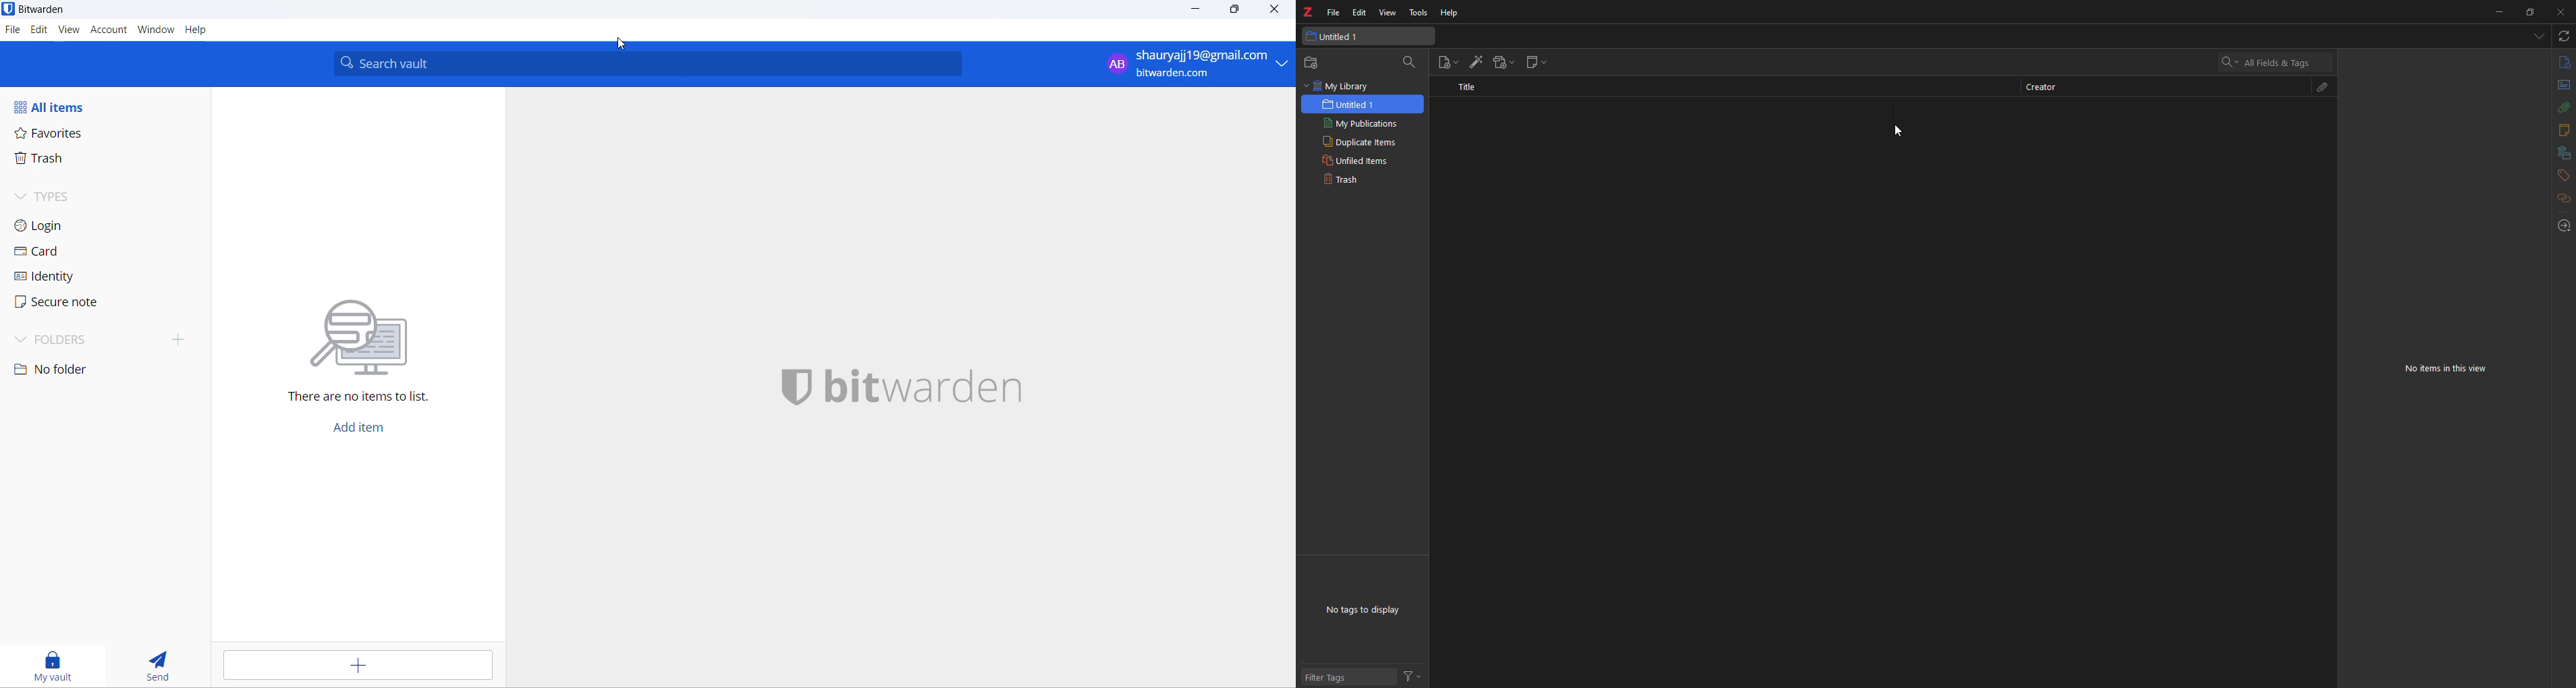  Describe the element at coordinates (1332, 672) in the screenshot. I see `filter tags` at that location.